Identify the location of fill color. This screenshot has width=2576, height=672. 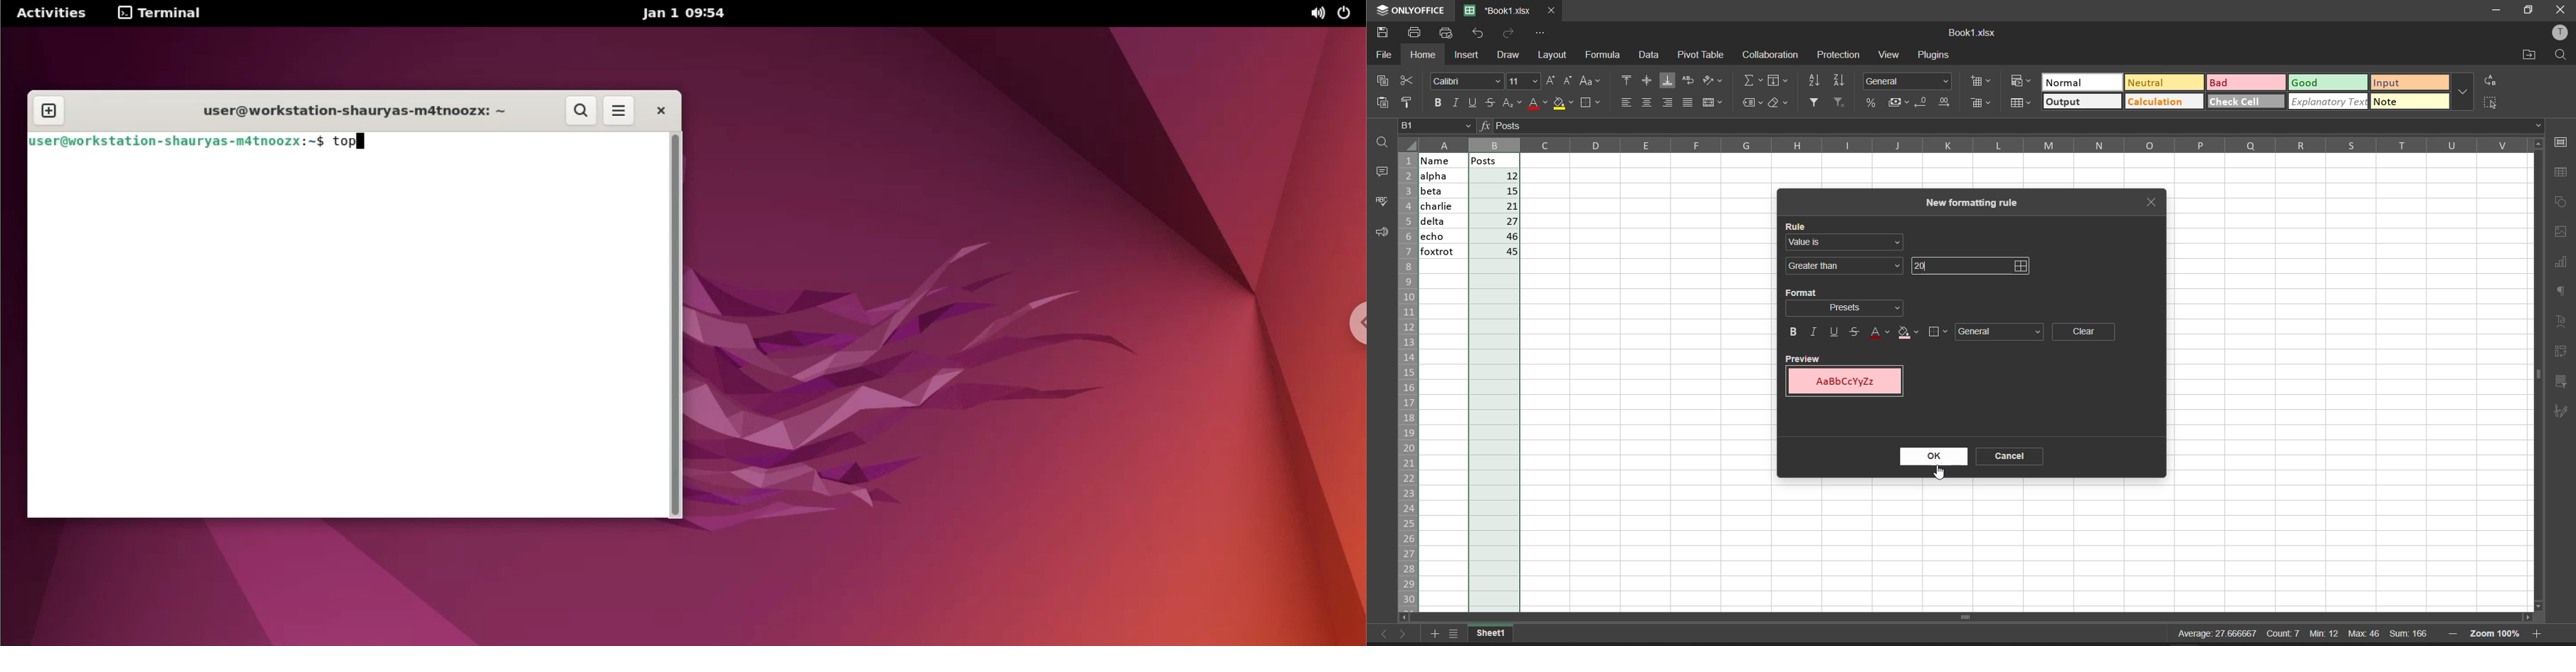
(1563, 105).